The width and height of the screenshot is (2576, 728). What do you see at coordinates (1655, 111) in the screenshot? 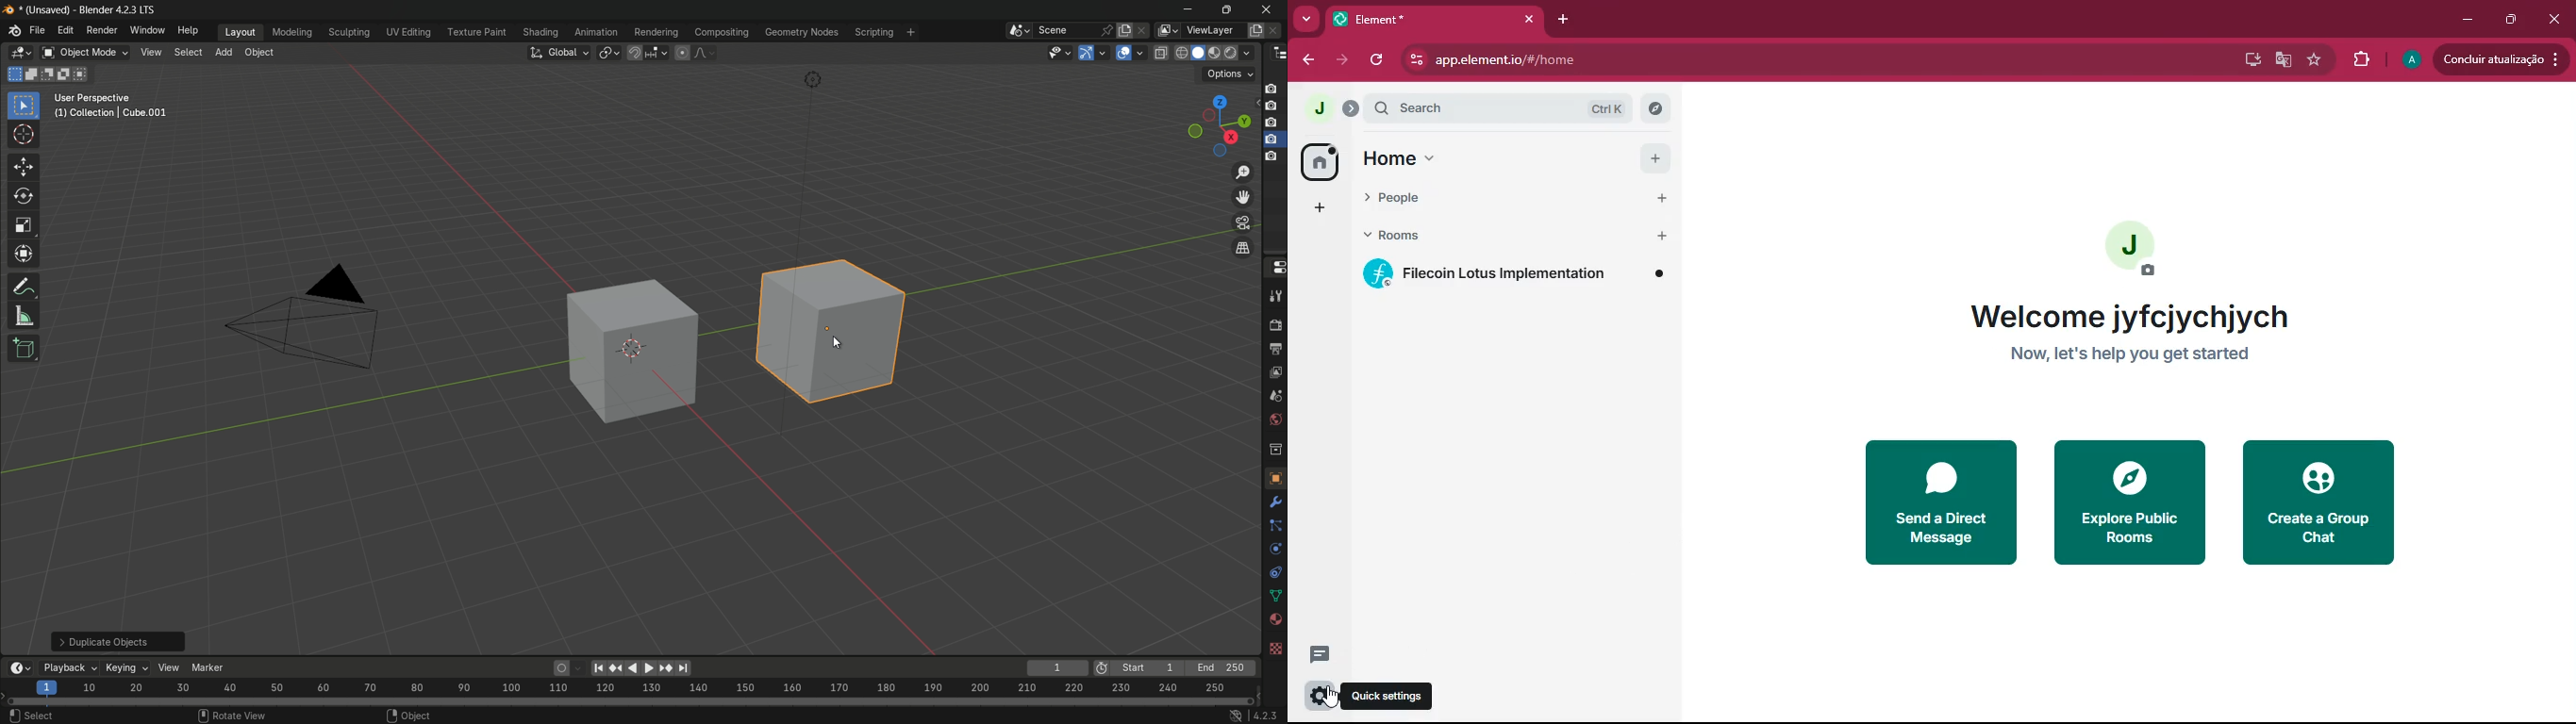
I see `explore` at bounding box center [1655, 111].